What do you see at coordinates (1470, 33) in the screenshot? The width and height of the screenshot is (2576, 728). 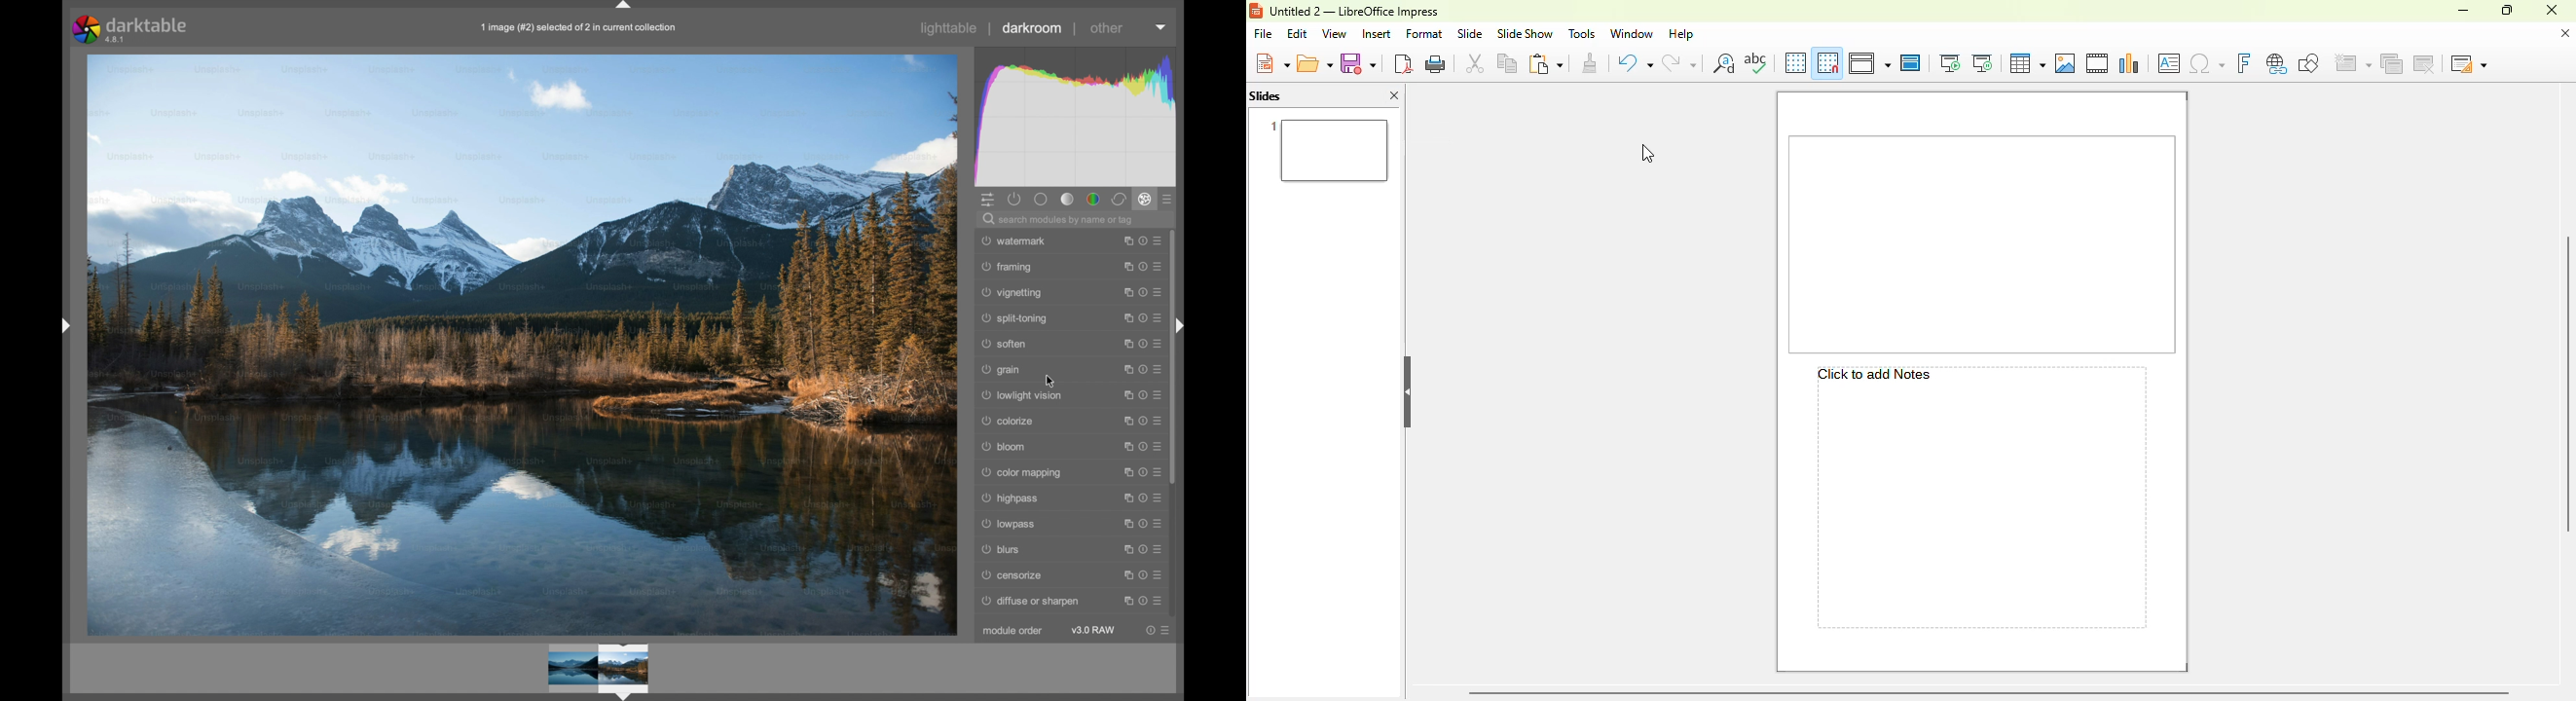 I see `slide` at bounding box center [1470, 33].